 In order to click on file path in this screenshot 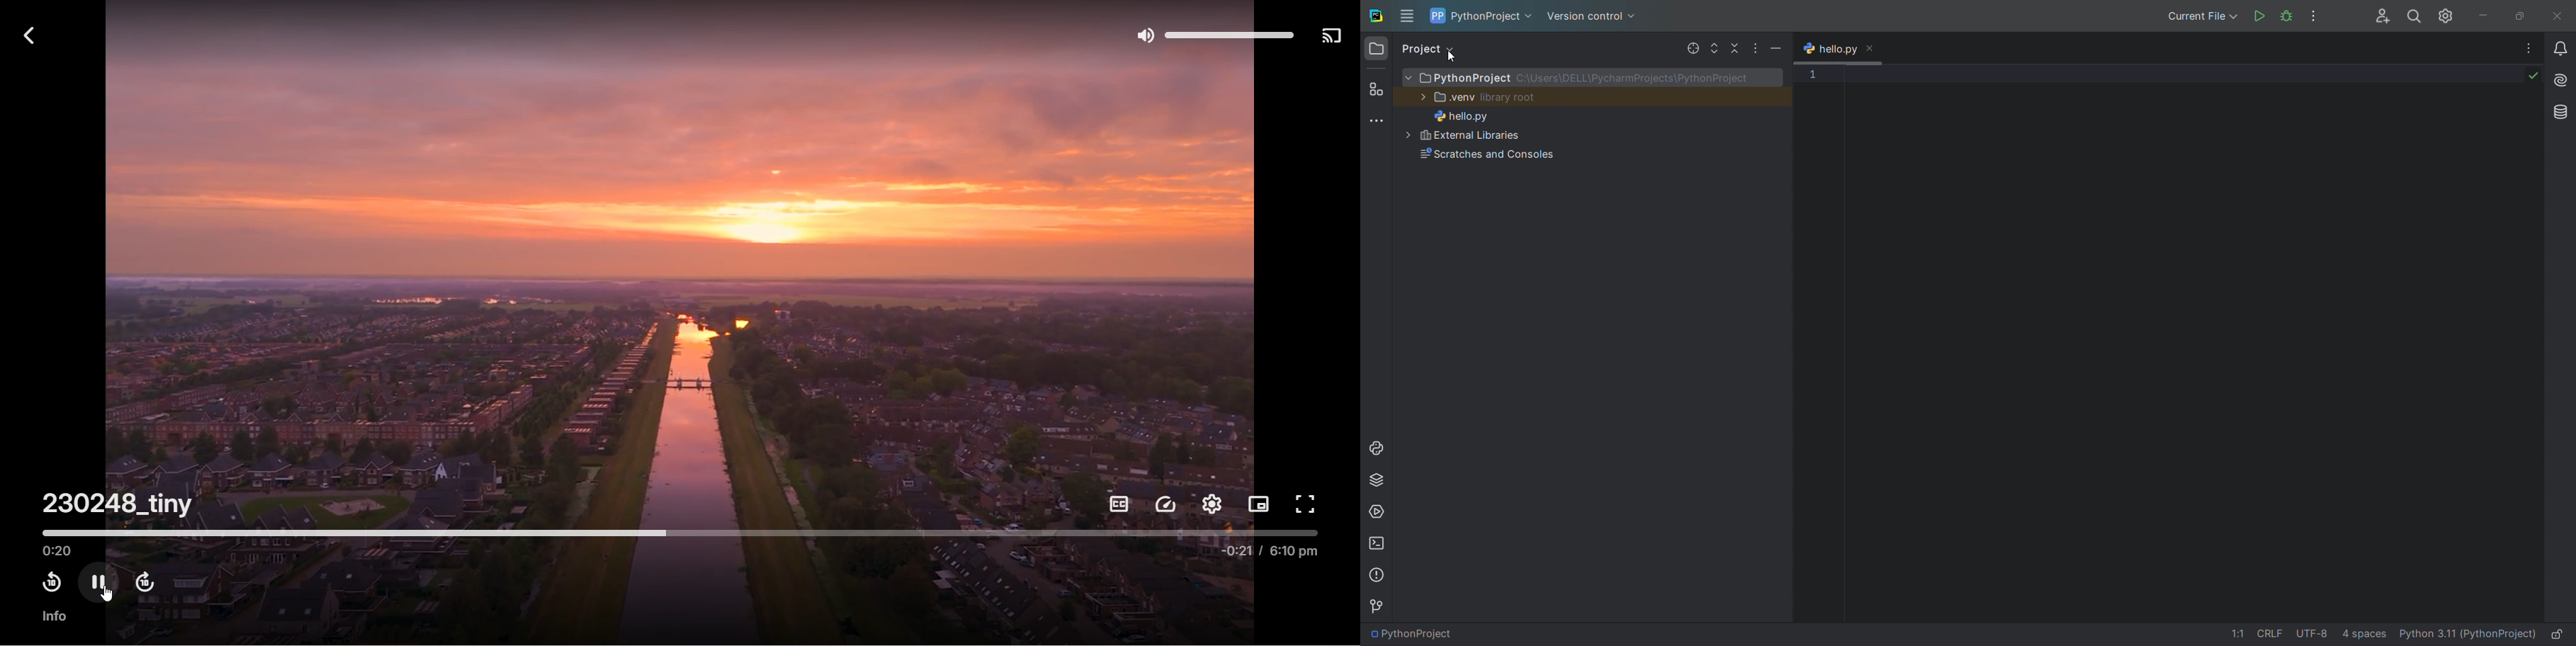, I will do `click(1412, 635)`.